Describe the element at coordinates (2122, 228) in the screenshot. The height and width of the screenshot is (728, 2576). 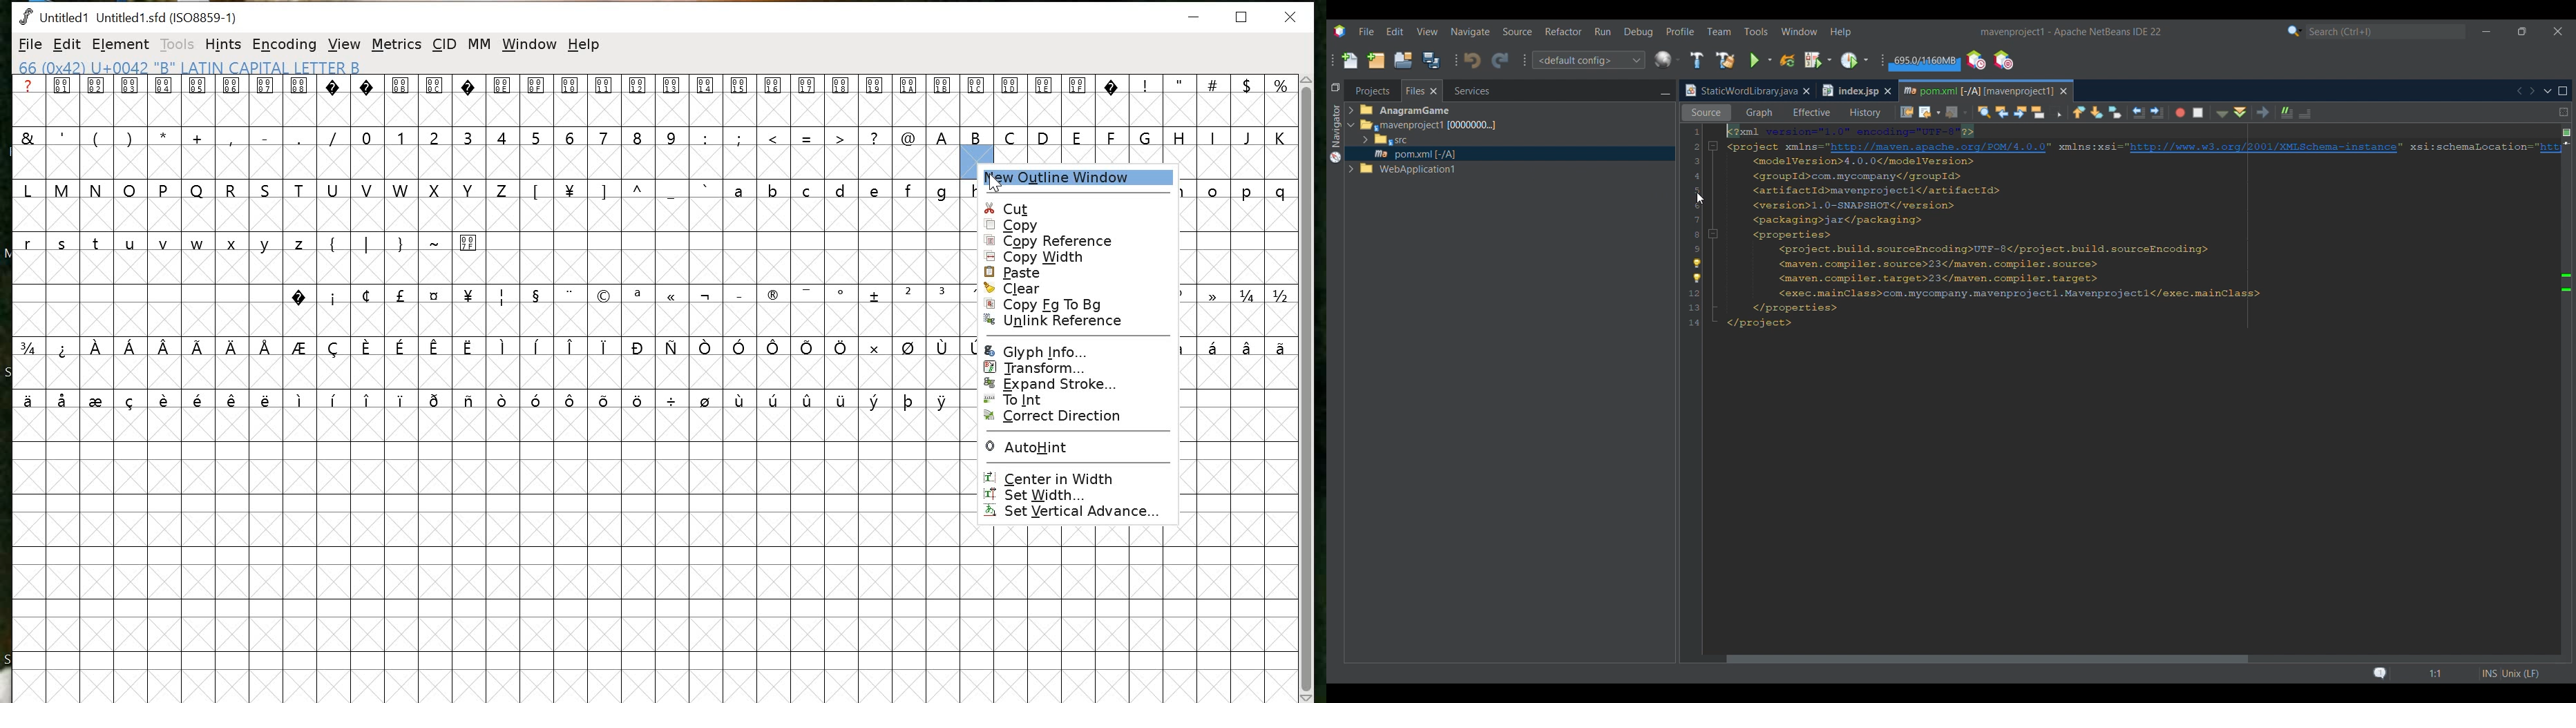
I see `Code in current tab` at that location.